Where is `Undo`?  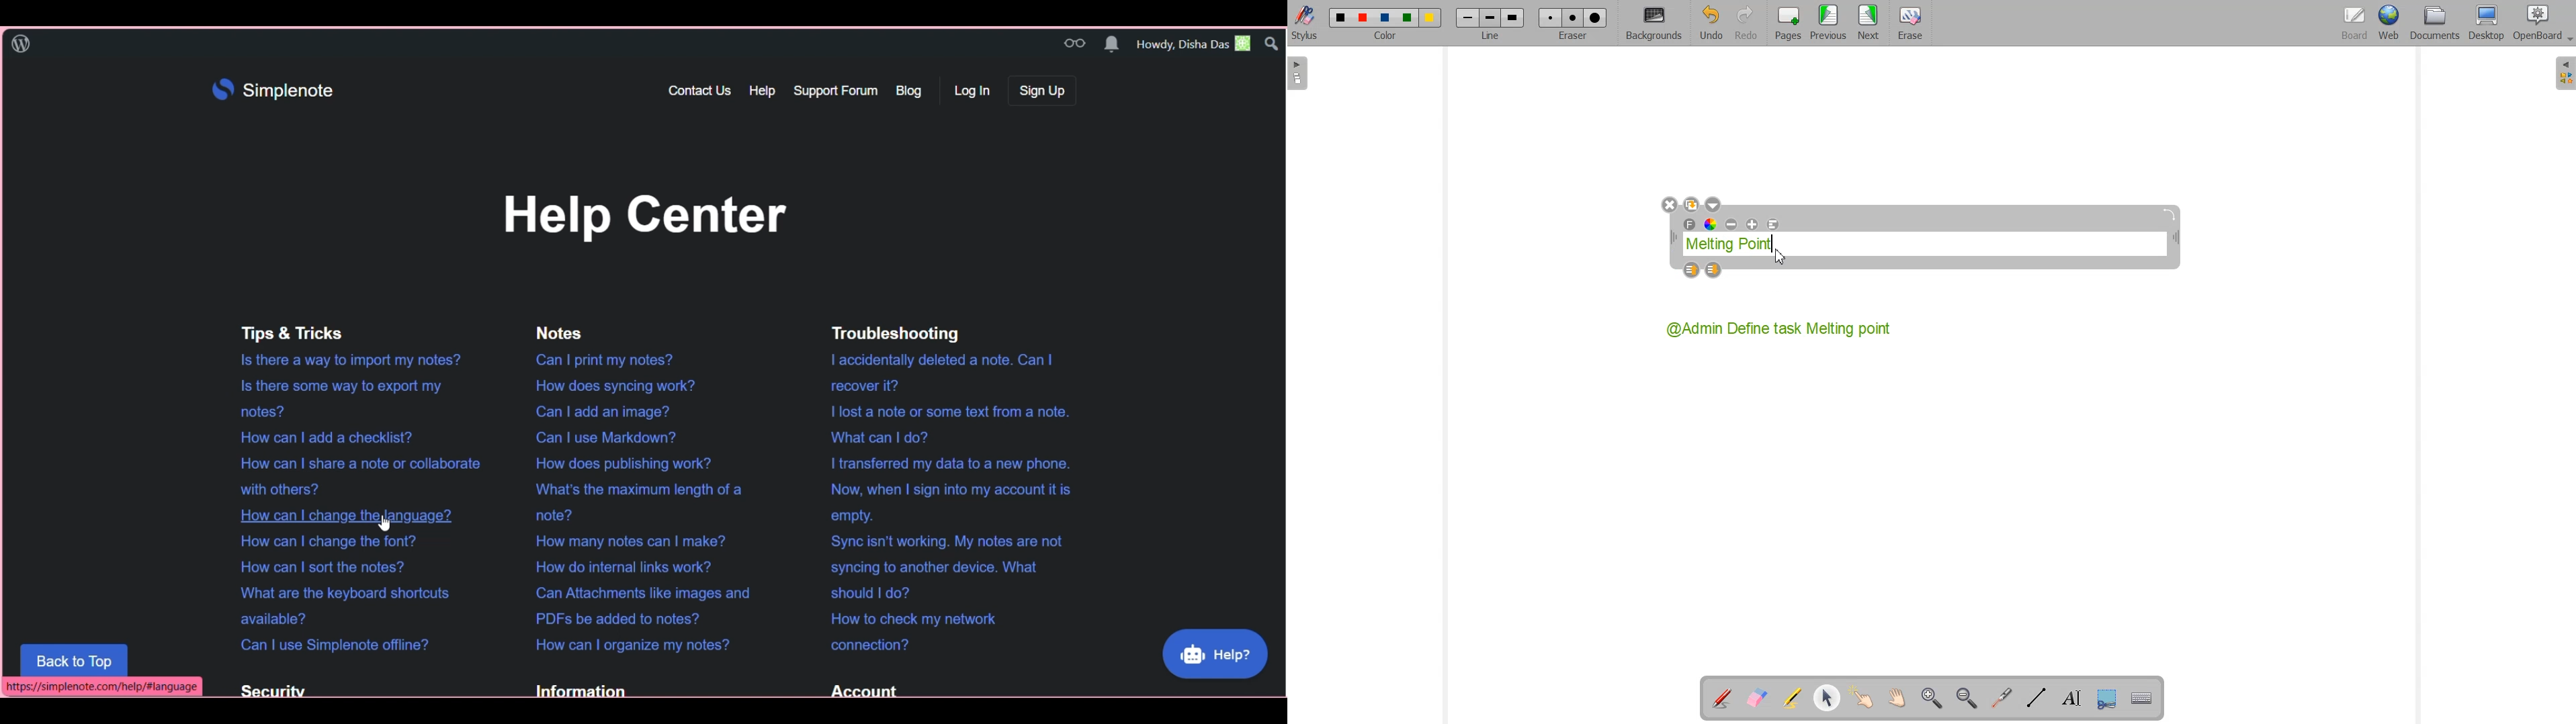
Undo is located at coordinates (1711, 23).